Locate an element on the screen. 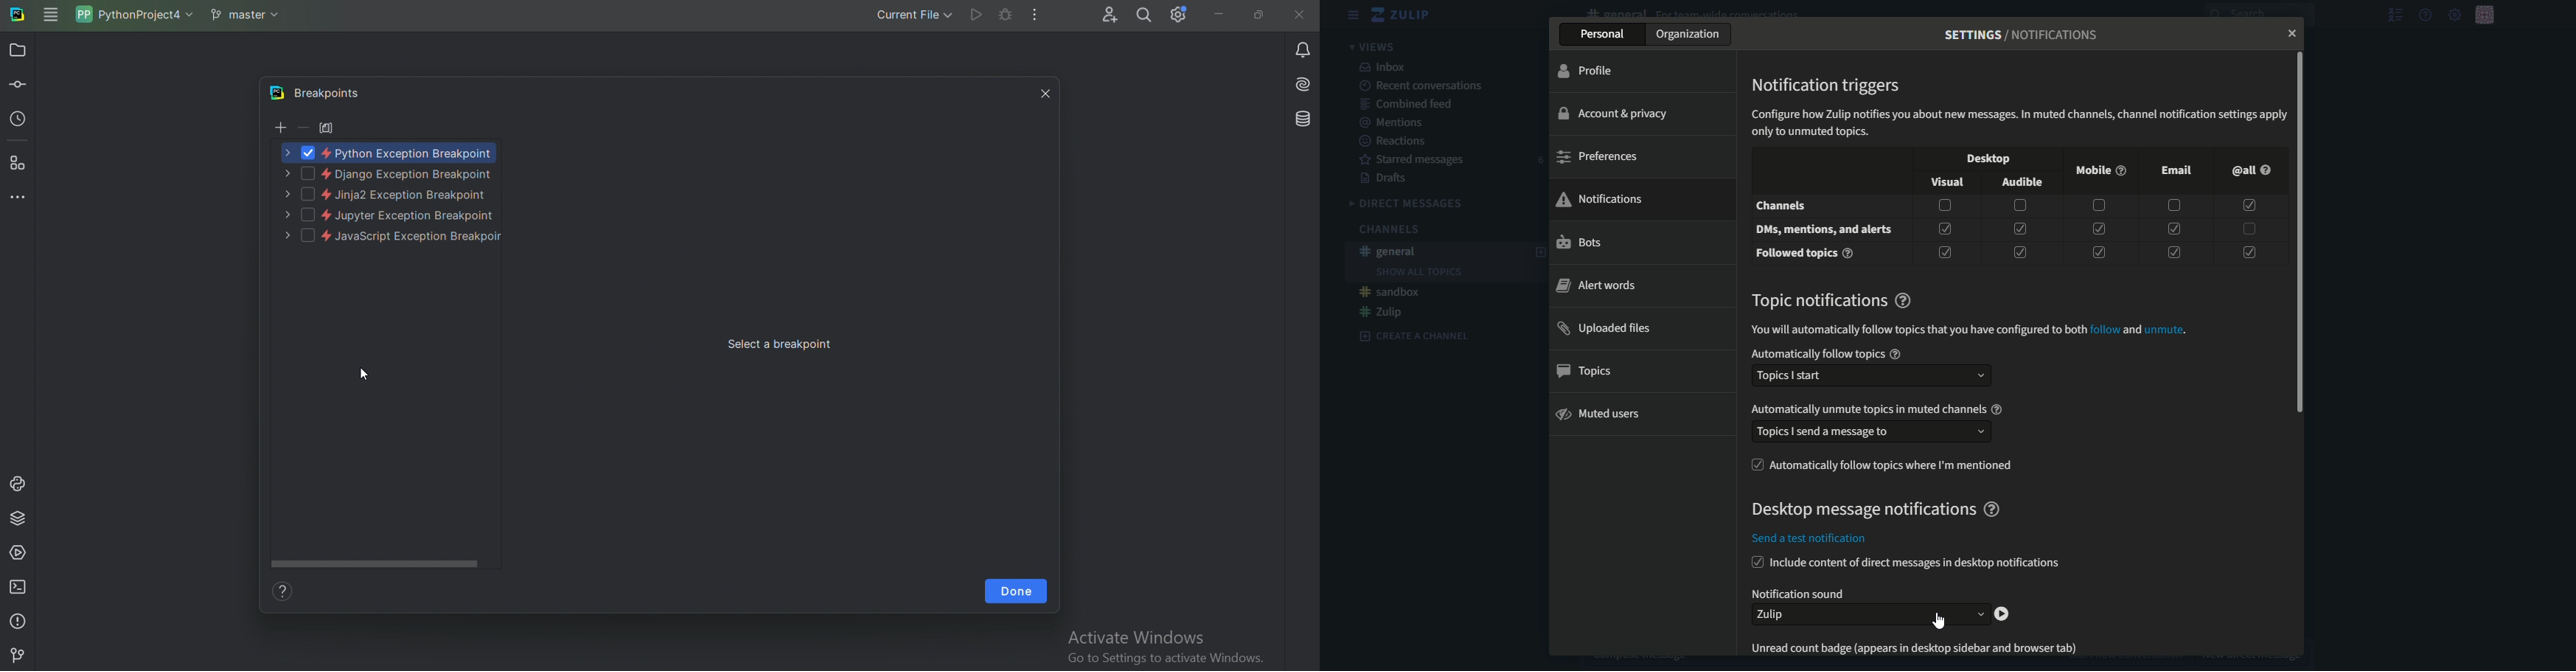 This screenshot has height=672, width=2576. Current file is located at coordinates (914, 16).